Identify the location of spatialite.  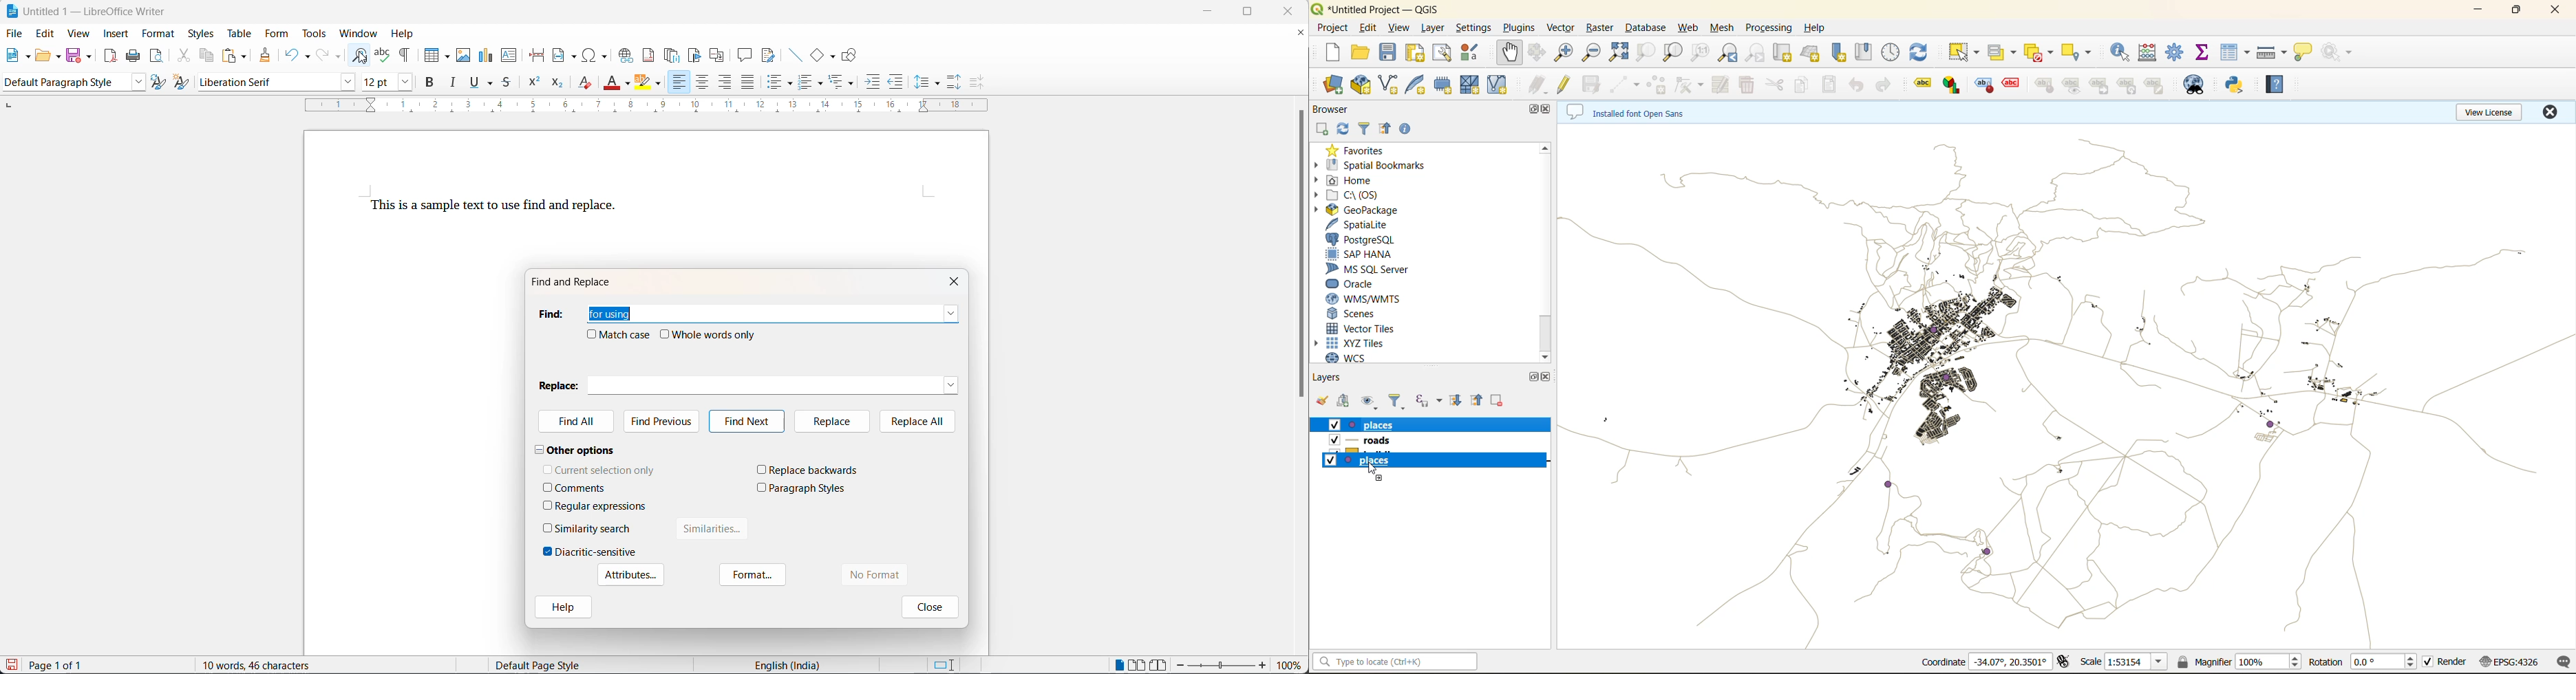
(1373, 225).